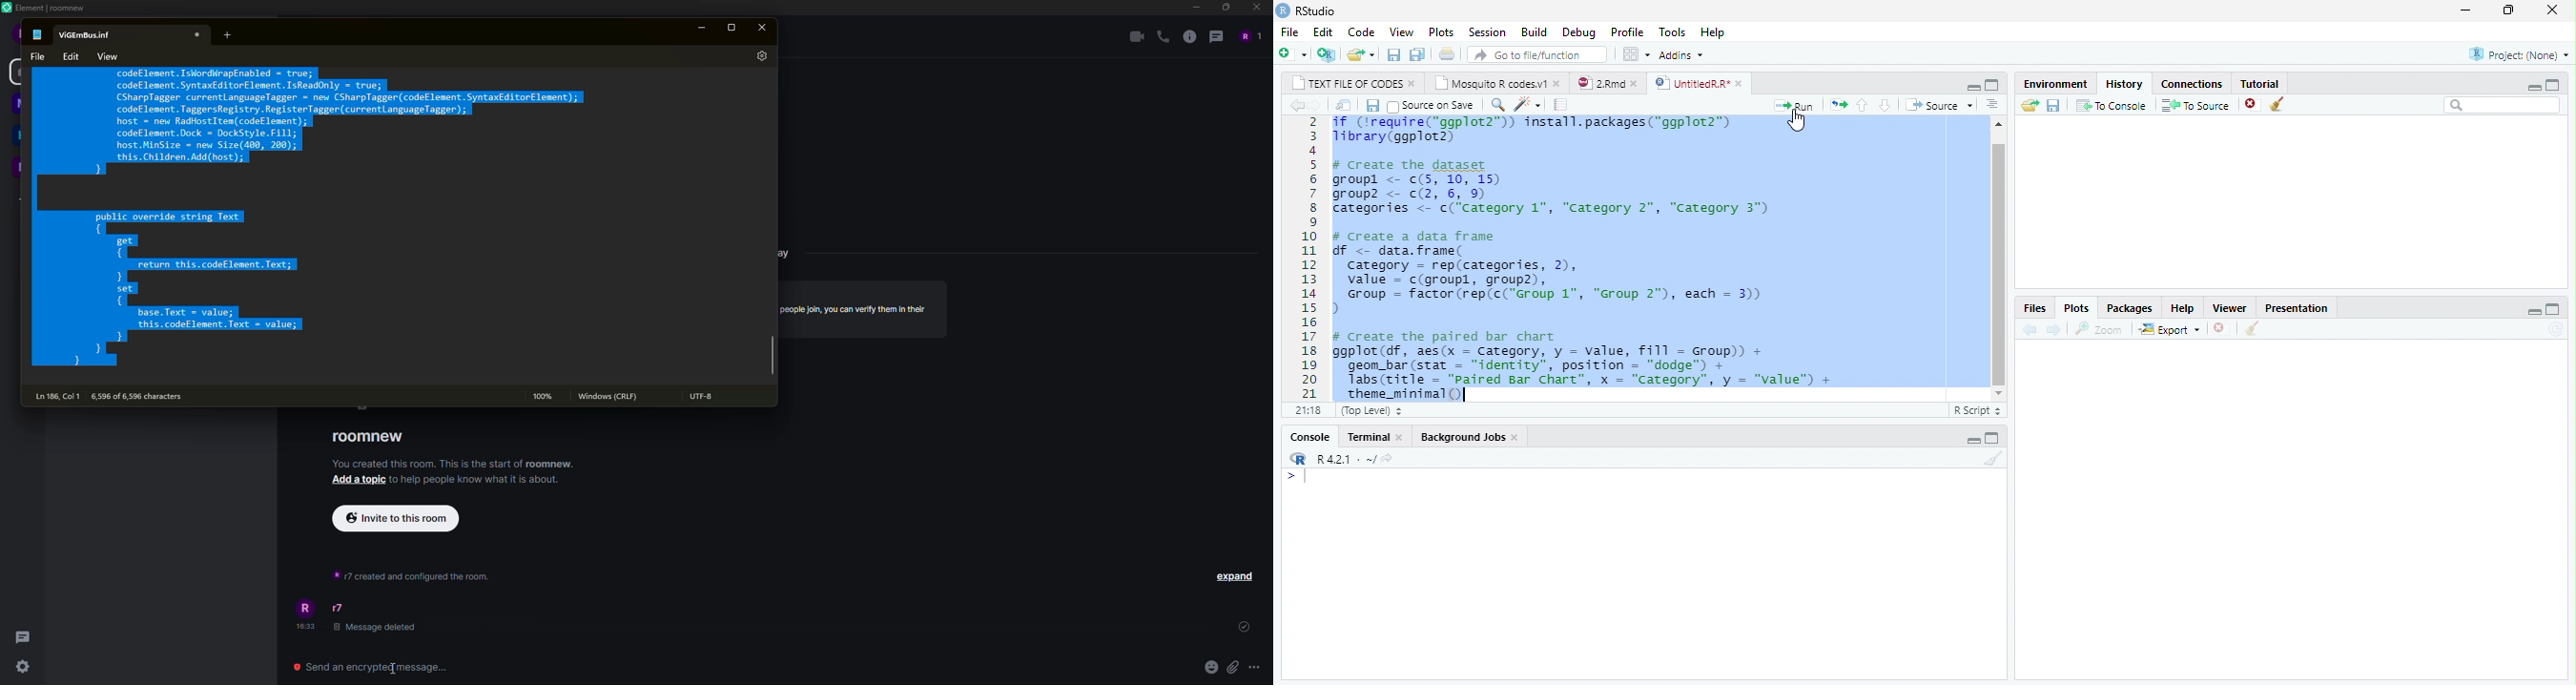  I want to click on close, so click(198, 34).